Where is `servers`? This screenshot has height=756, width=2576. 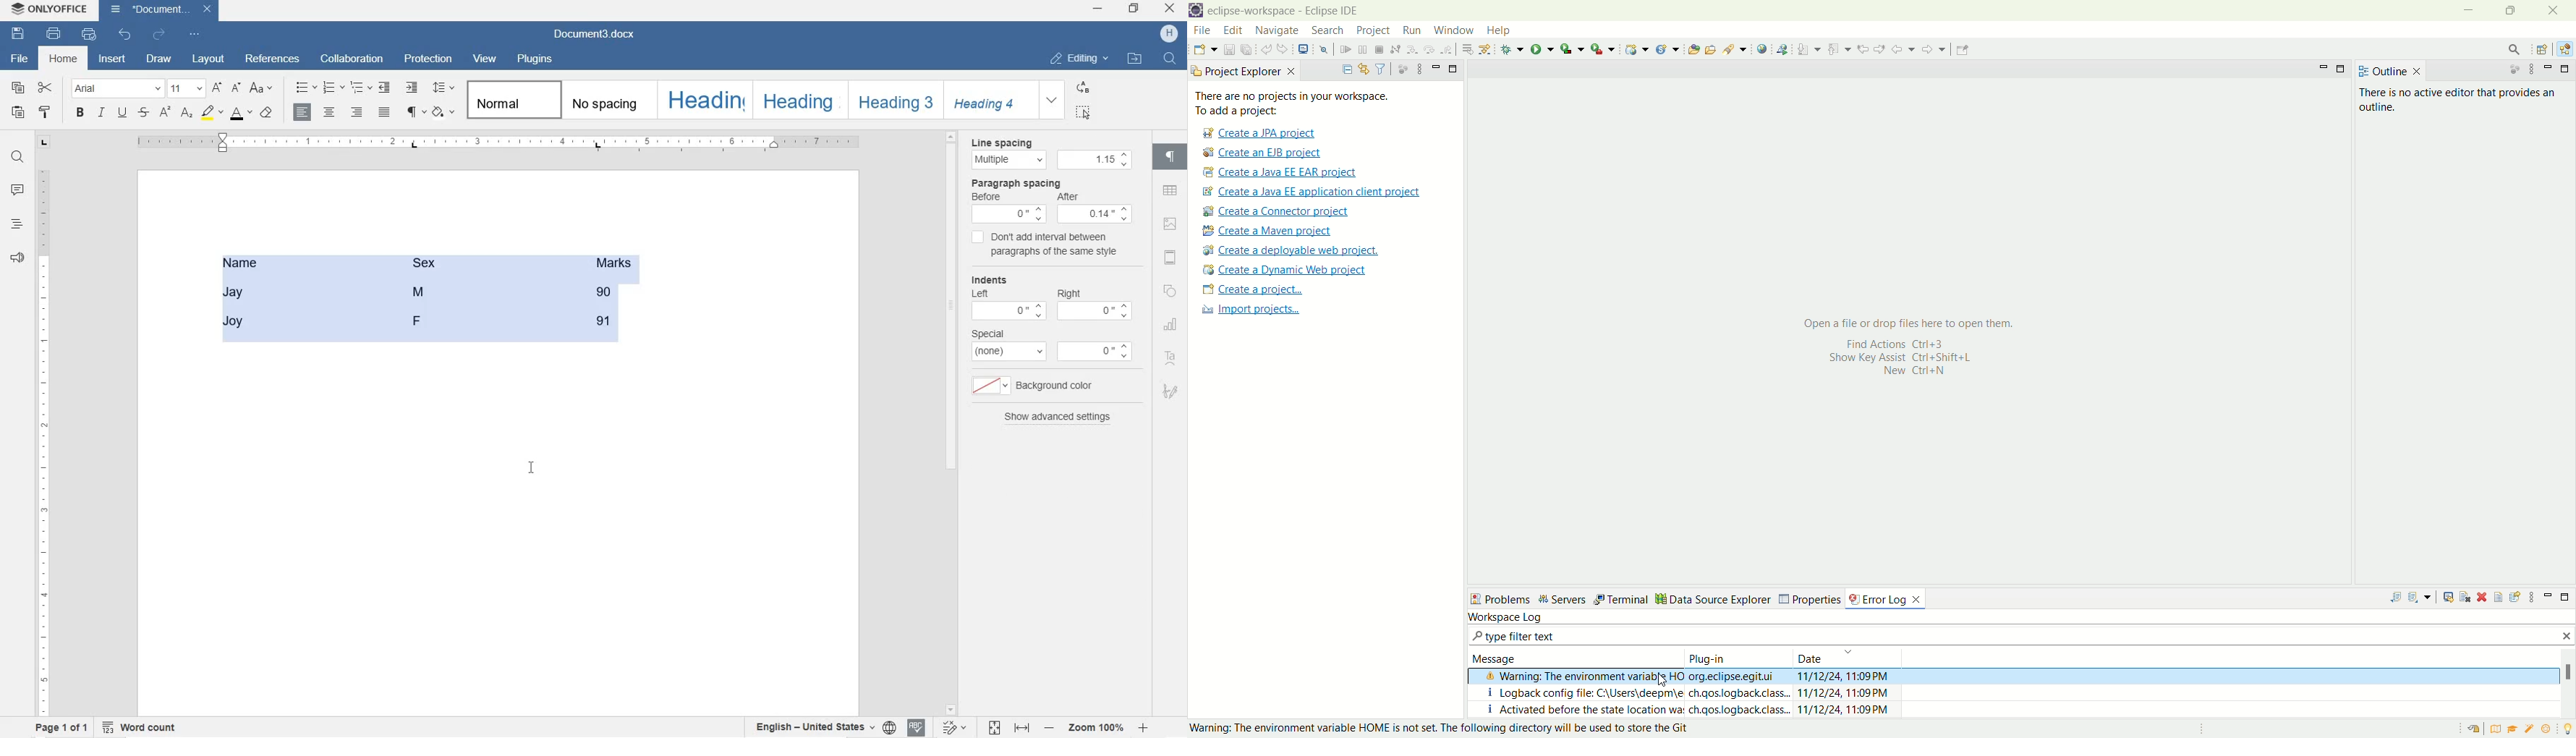
servers is located at coordinates (1576, 598).